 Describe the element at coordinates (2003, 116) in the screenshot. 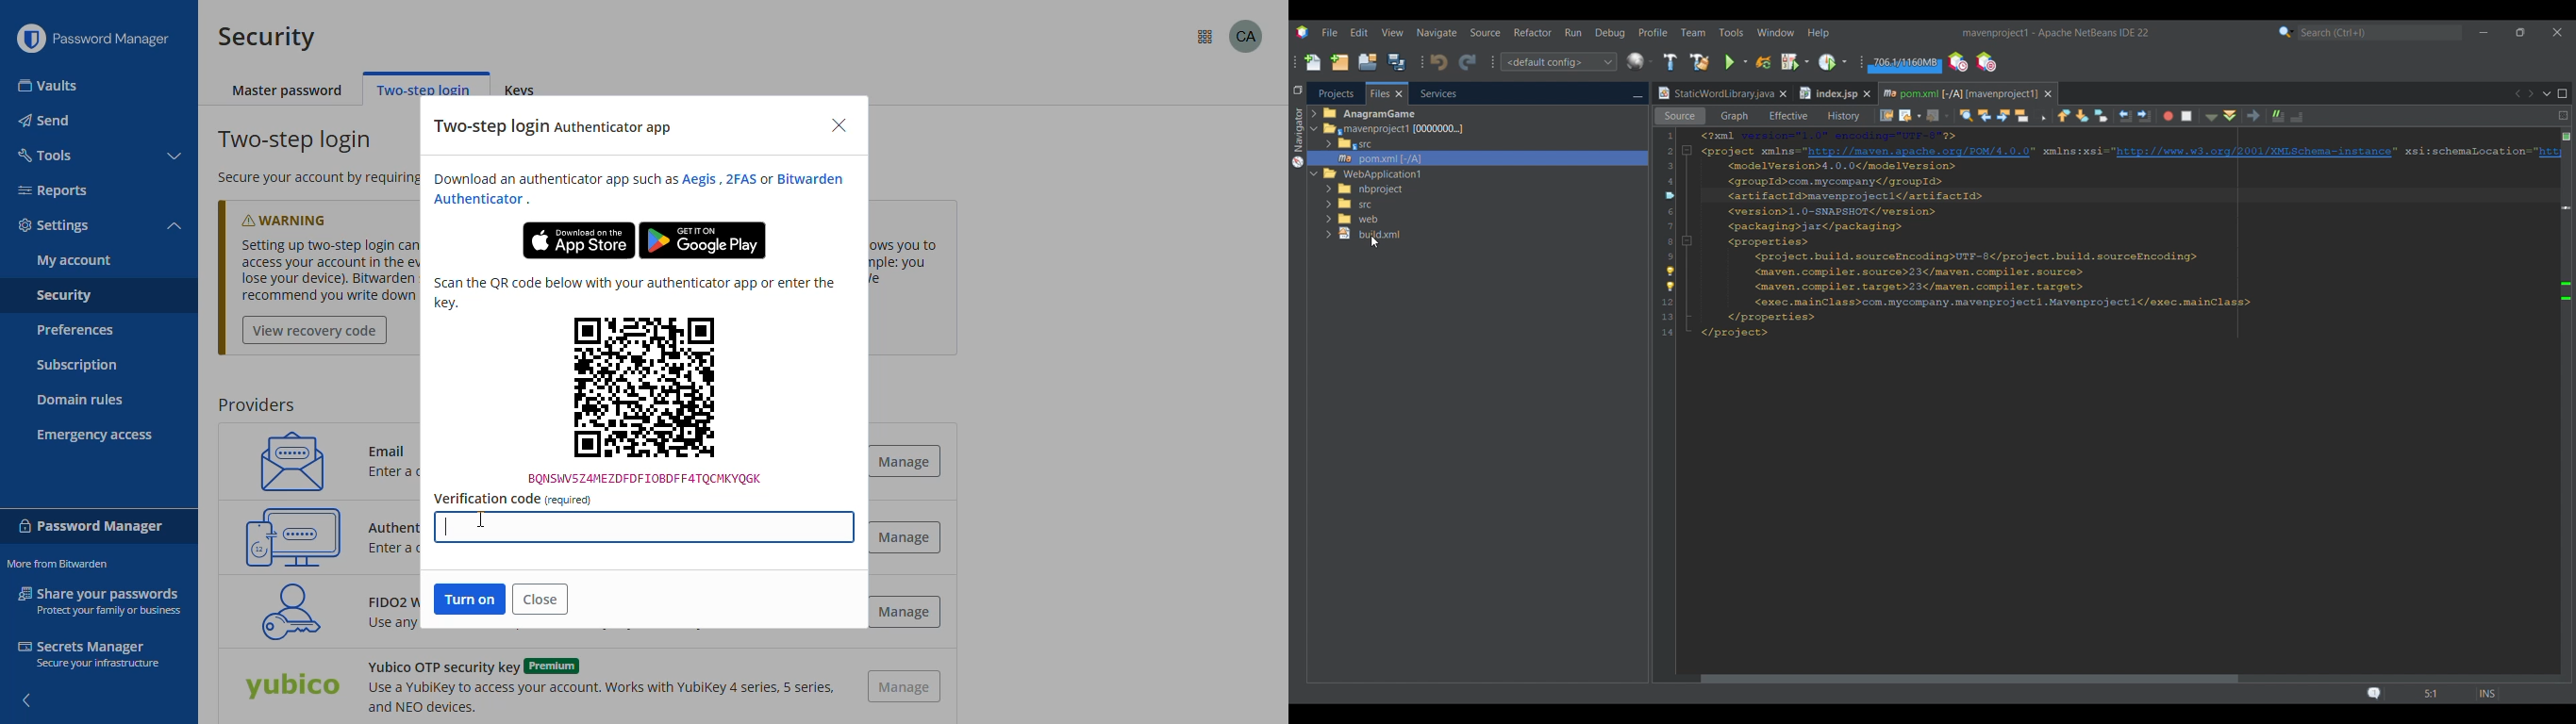

I see `Find next occurrence ` at that location.